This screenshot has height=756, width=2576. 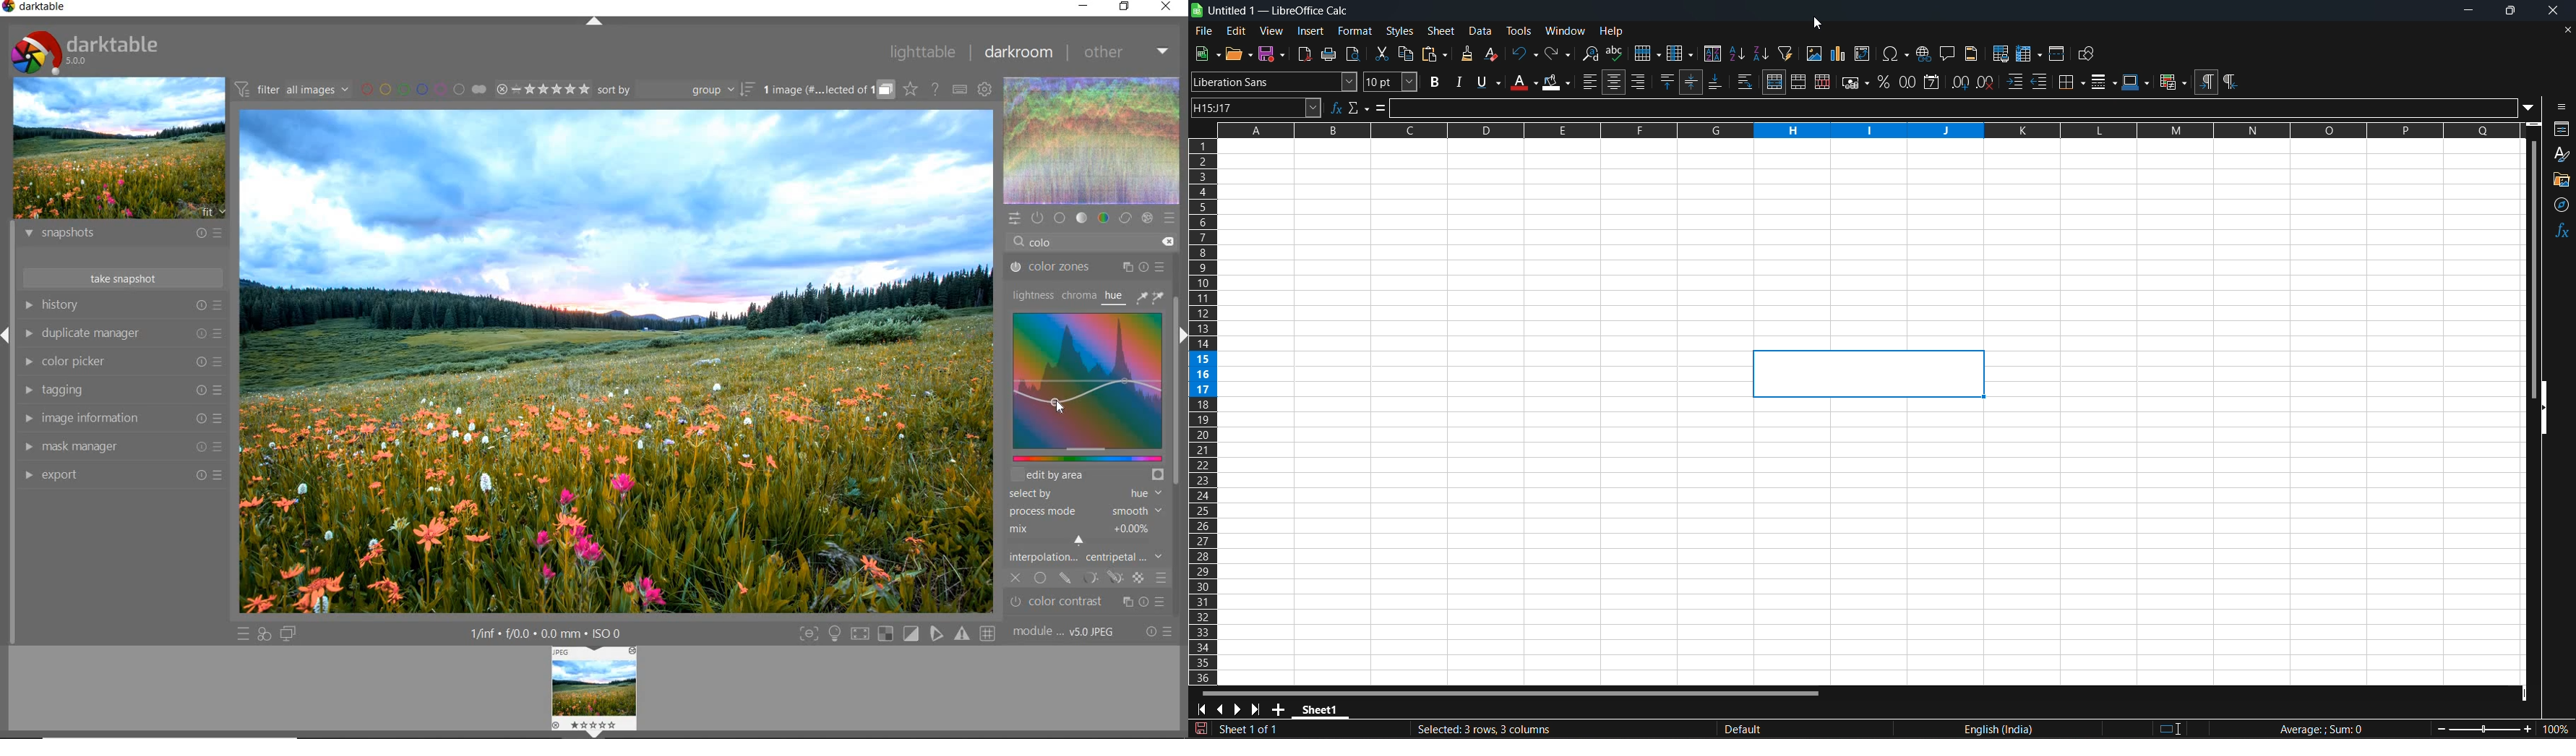 What do you see at coordinates (2544, 12) in the screenshot?
I see `close` at bounding box center [2544, 12].